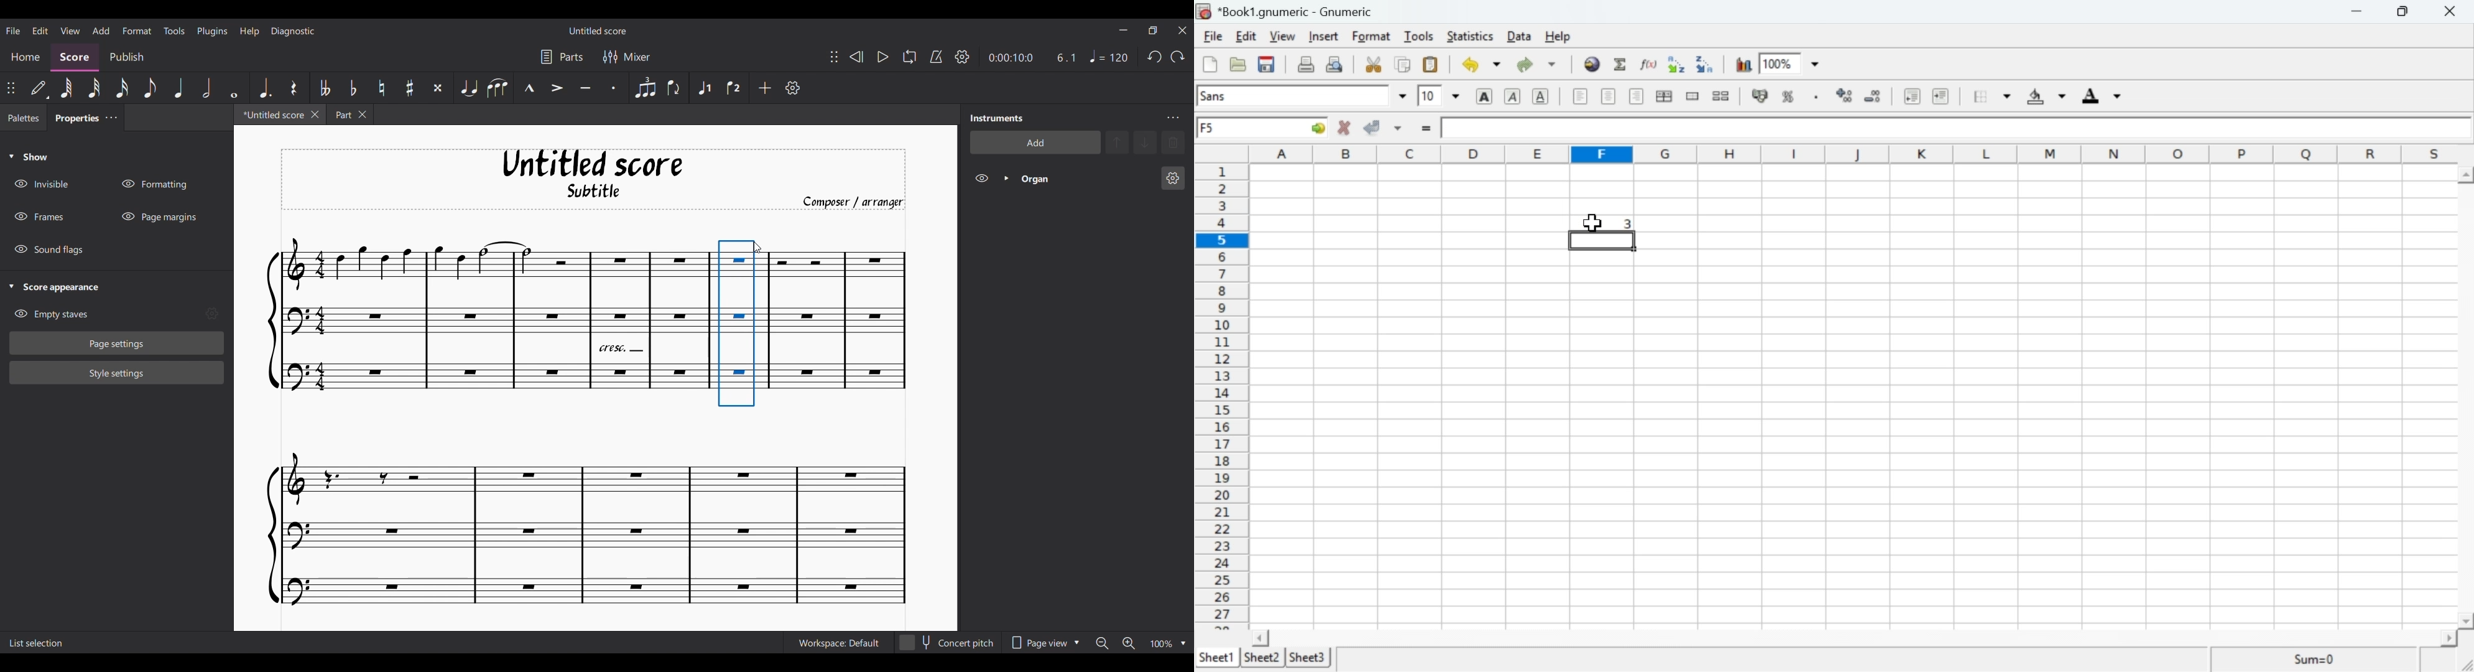 This screenshot has height=672, width=2492. What do you see at coordinates (2098, 95) in the screenshot?
I see `Foreground` at bounding box center [2098, 95].